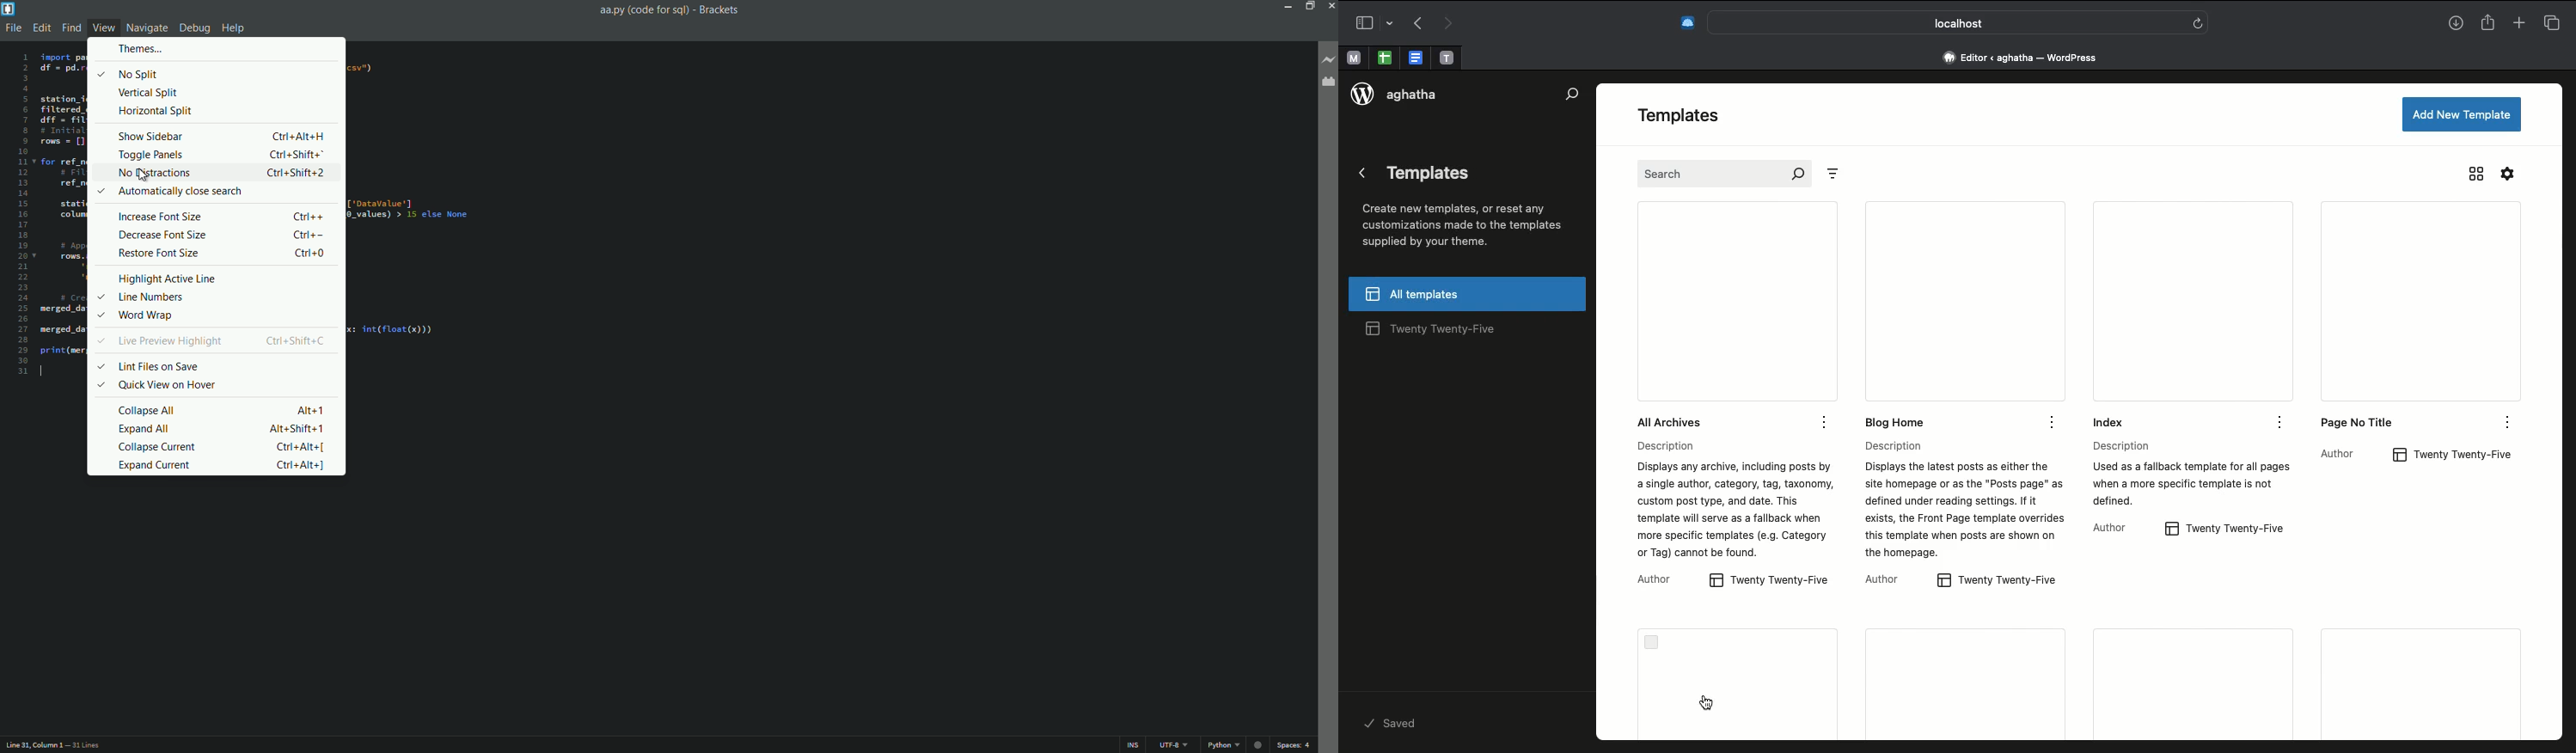  I want to click on automatically close search, so click(220, 190).